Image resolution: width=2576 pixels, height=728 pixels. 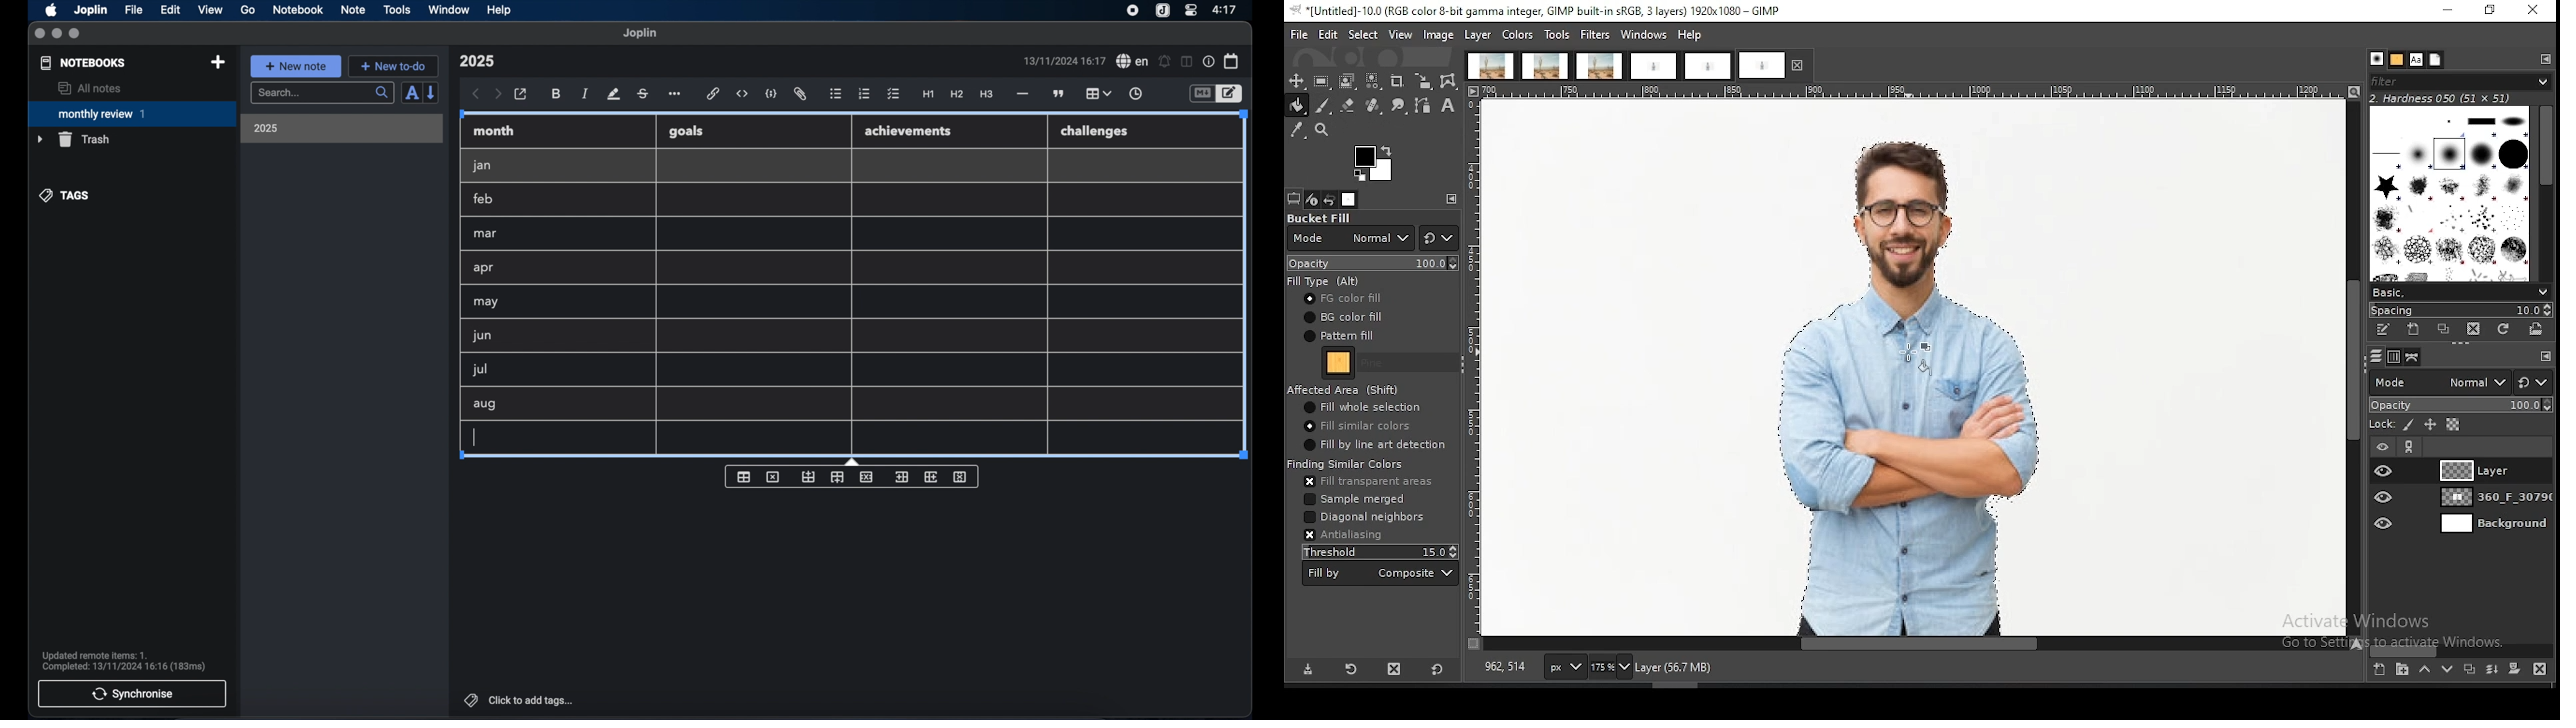 What do you see at coordinates (901, 477) in the screenshot?
I see `insert column before` at bounding box center [901, 477].